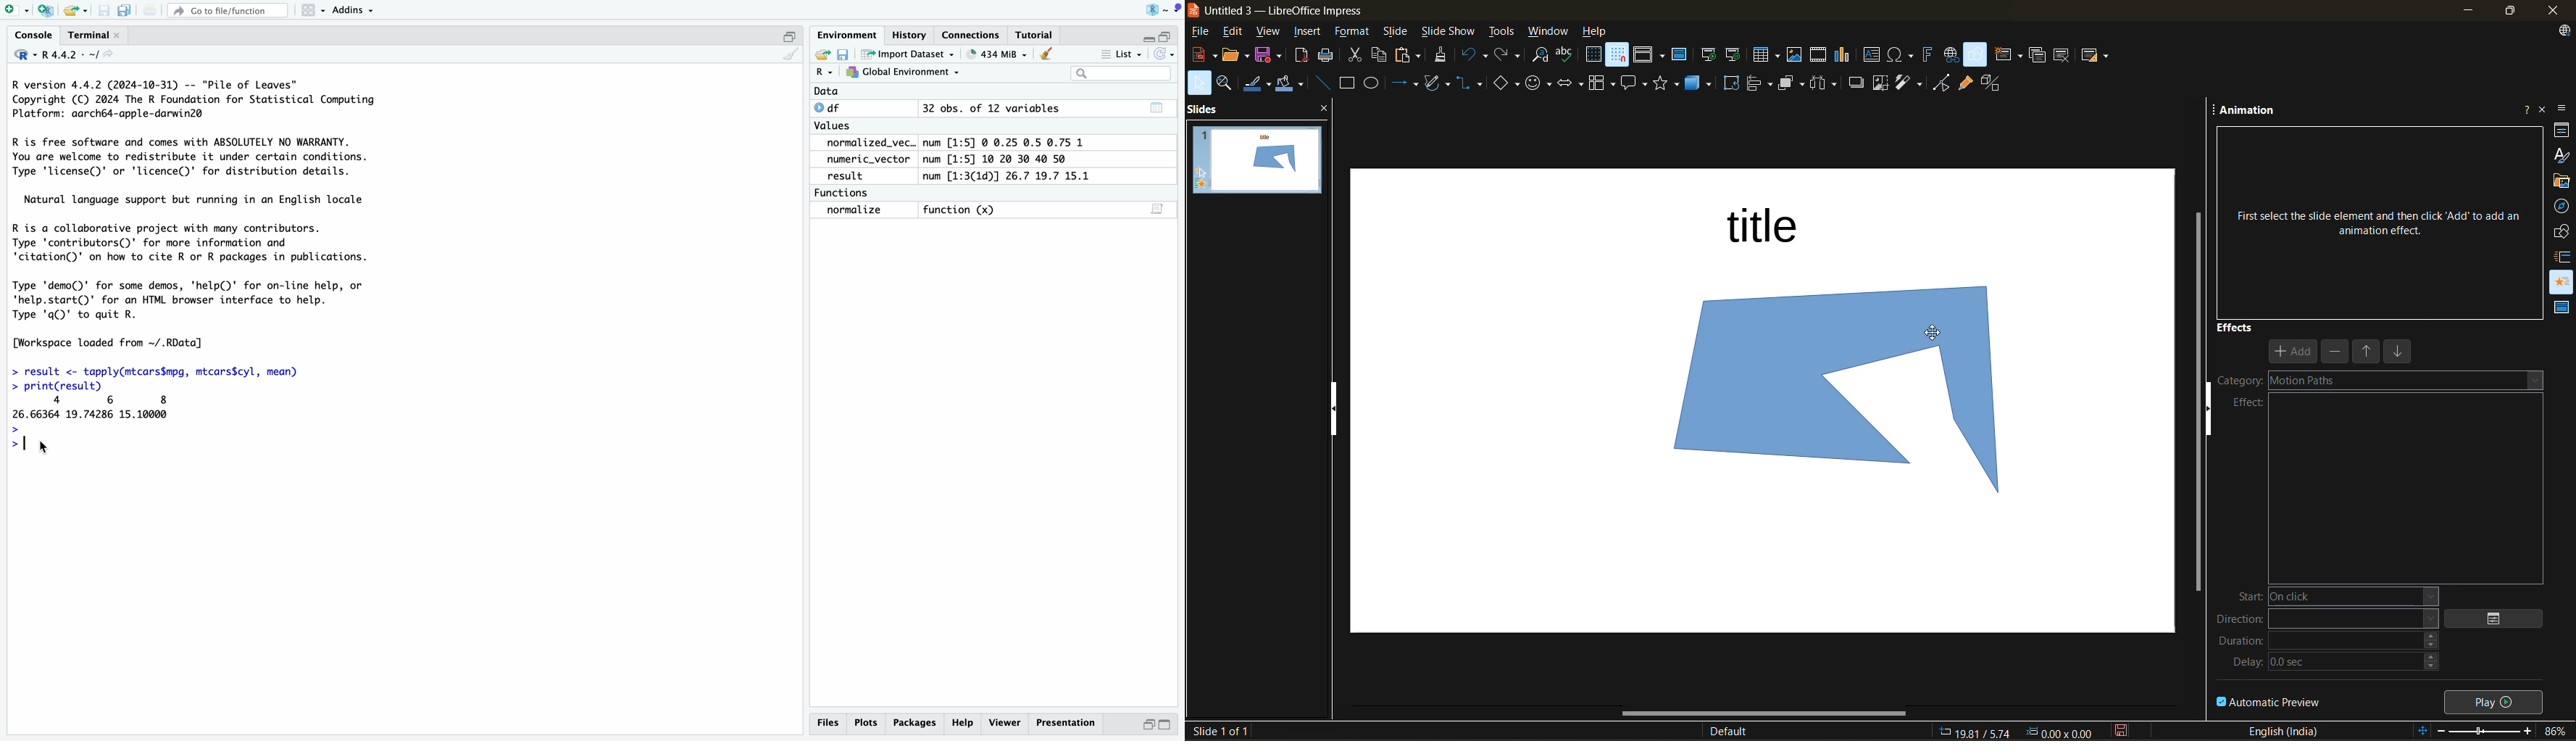  I want to click on List, so click(1122, 54).